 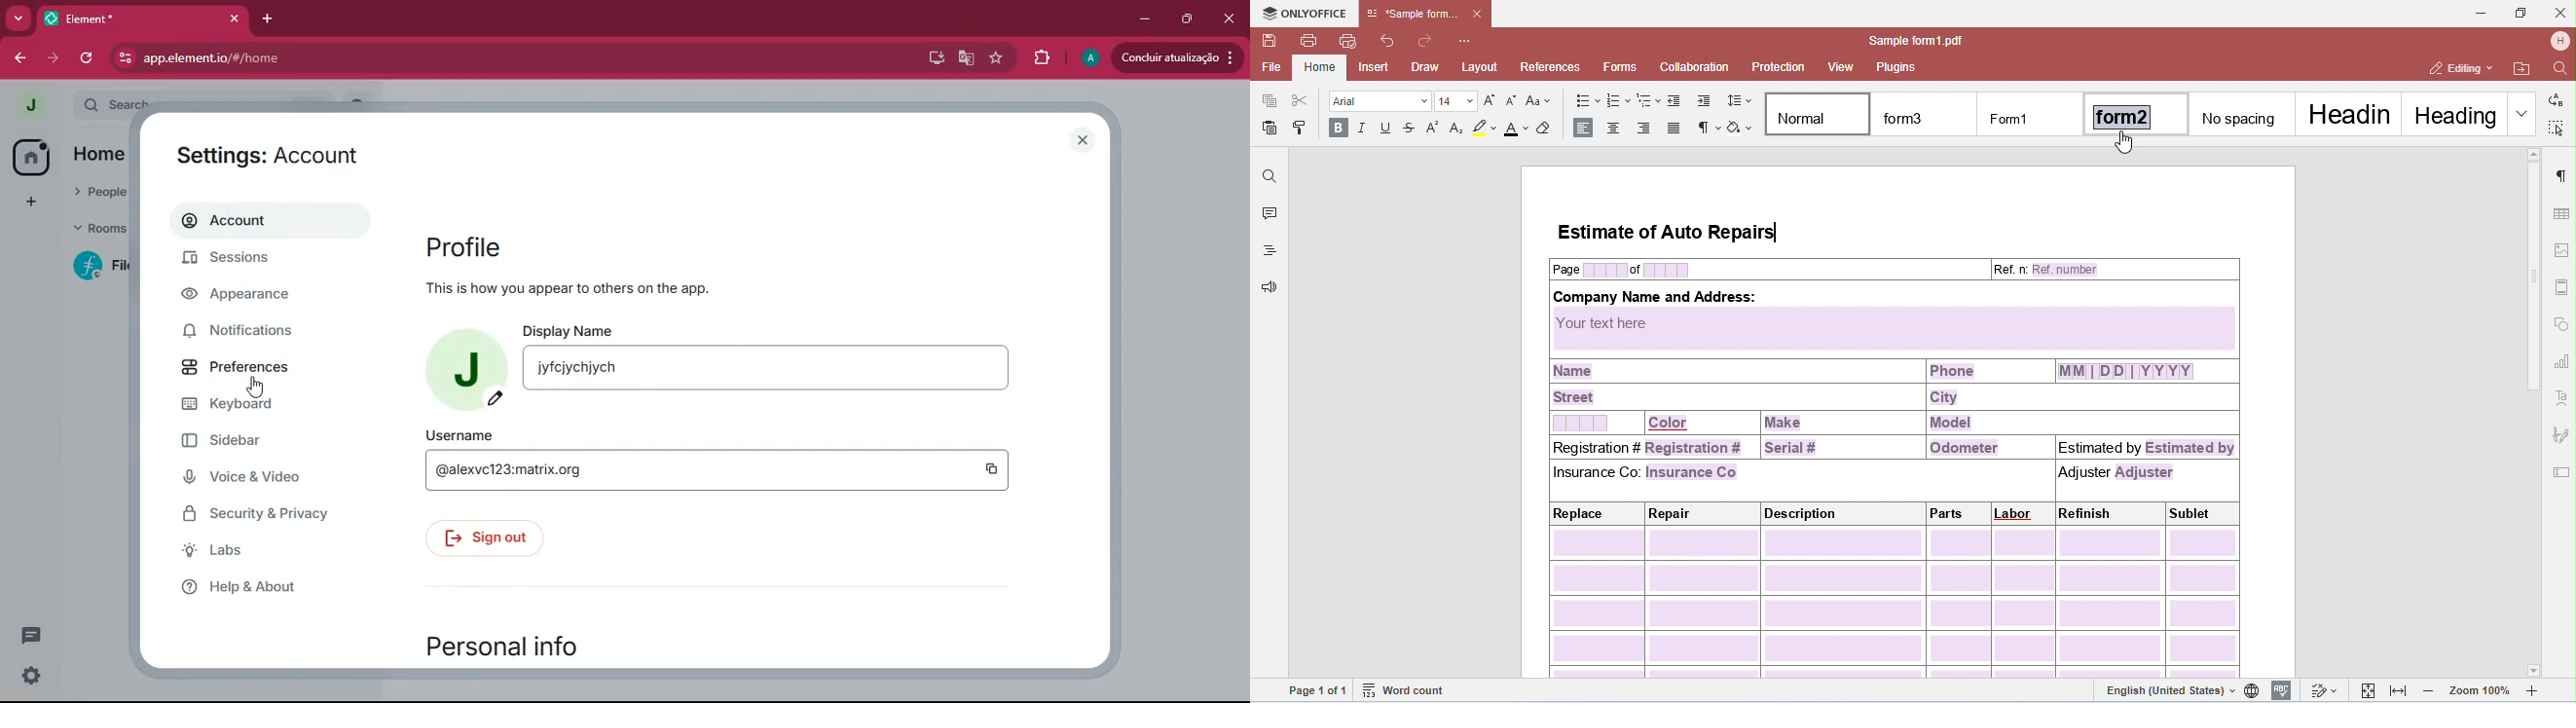 I want to click on personal info, so click(x=511, y=643).